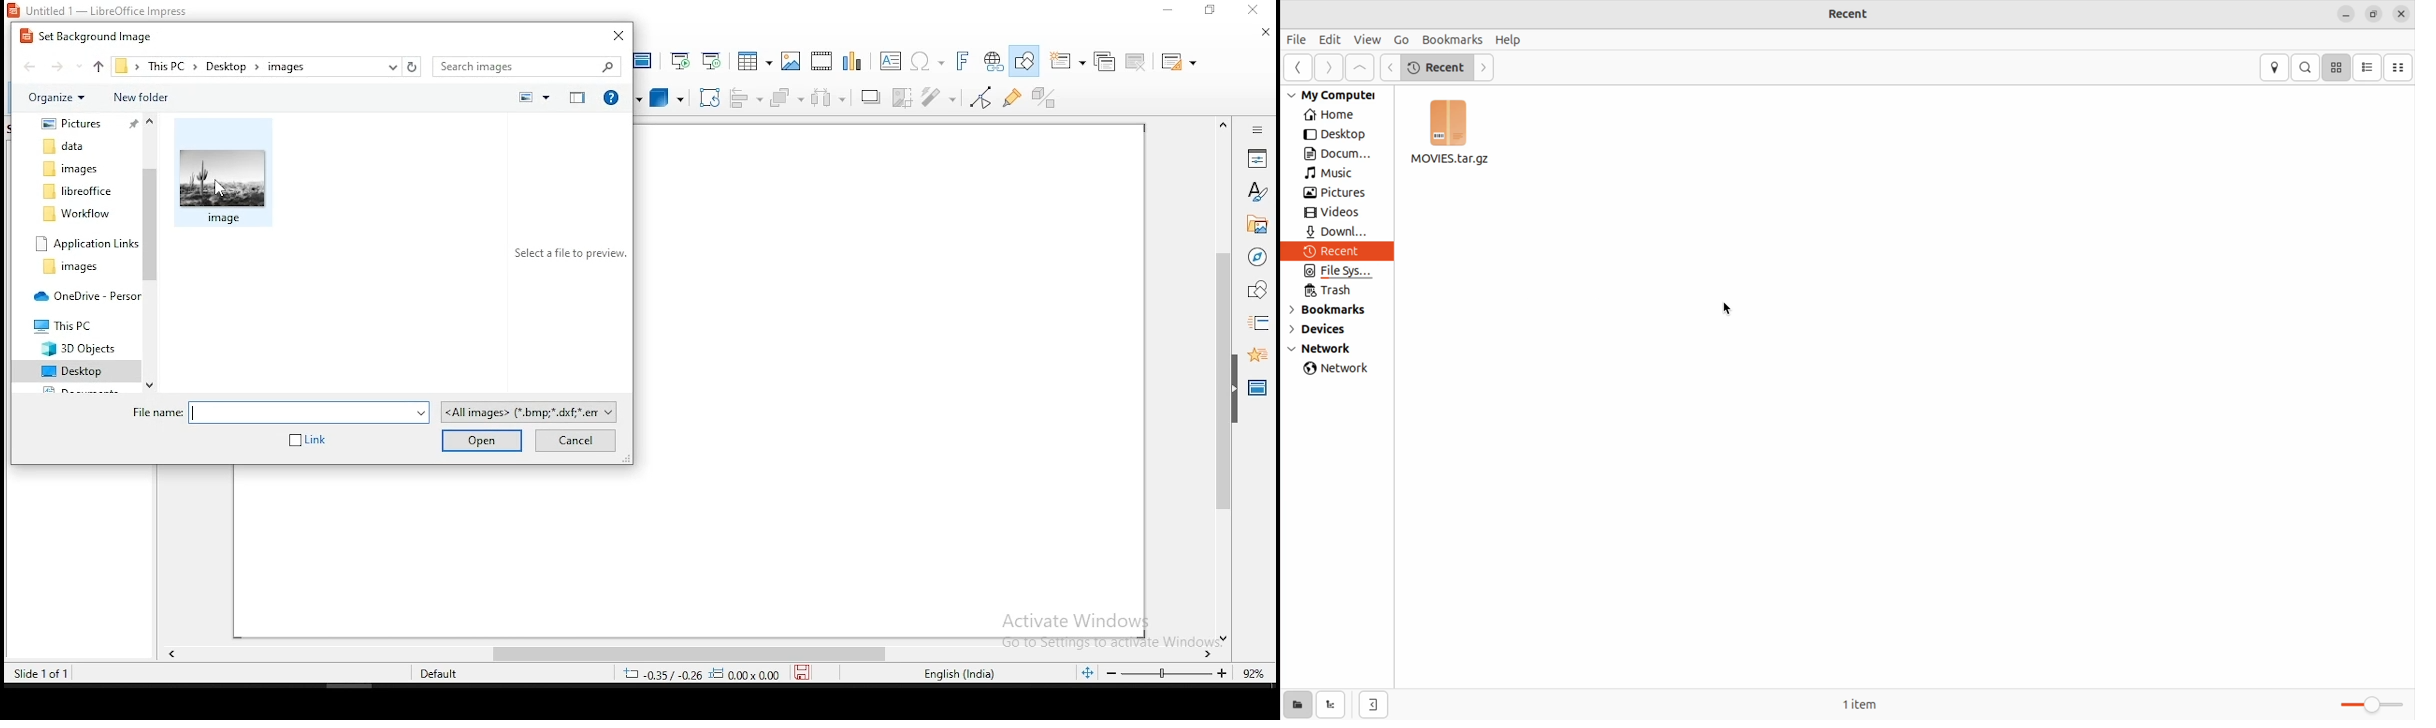 The width and height of the screenshot is (2436, 728). I want to click on recent locations, so click(392, 66).